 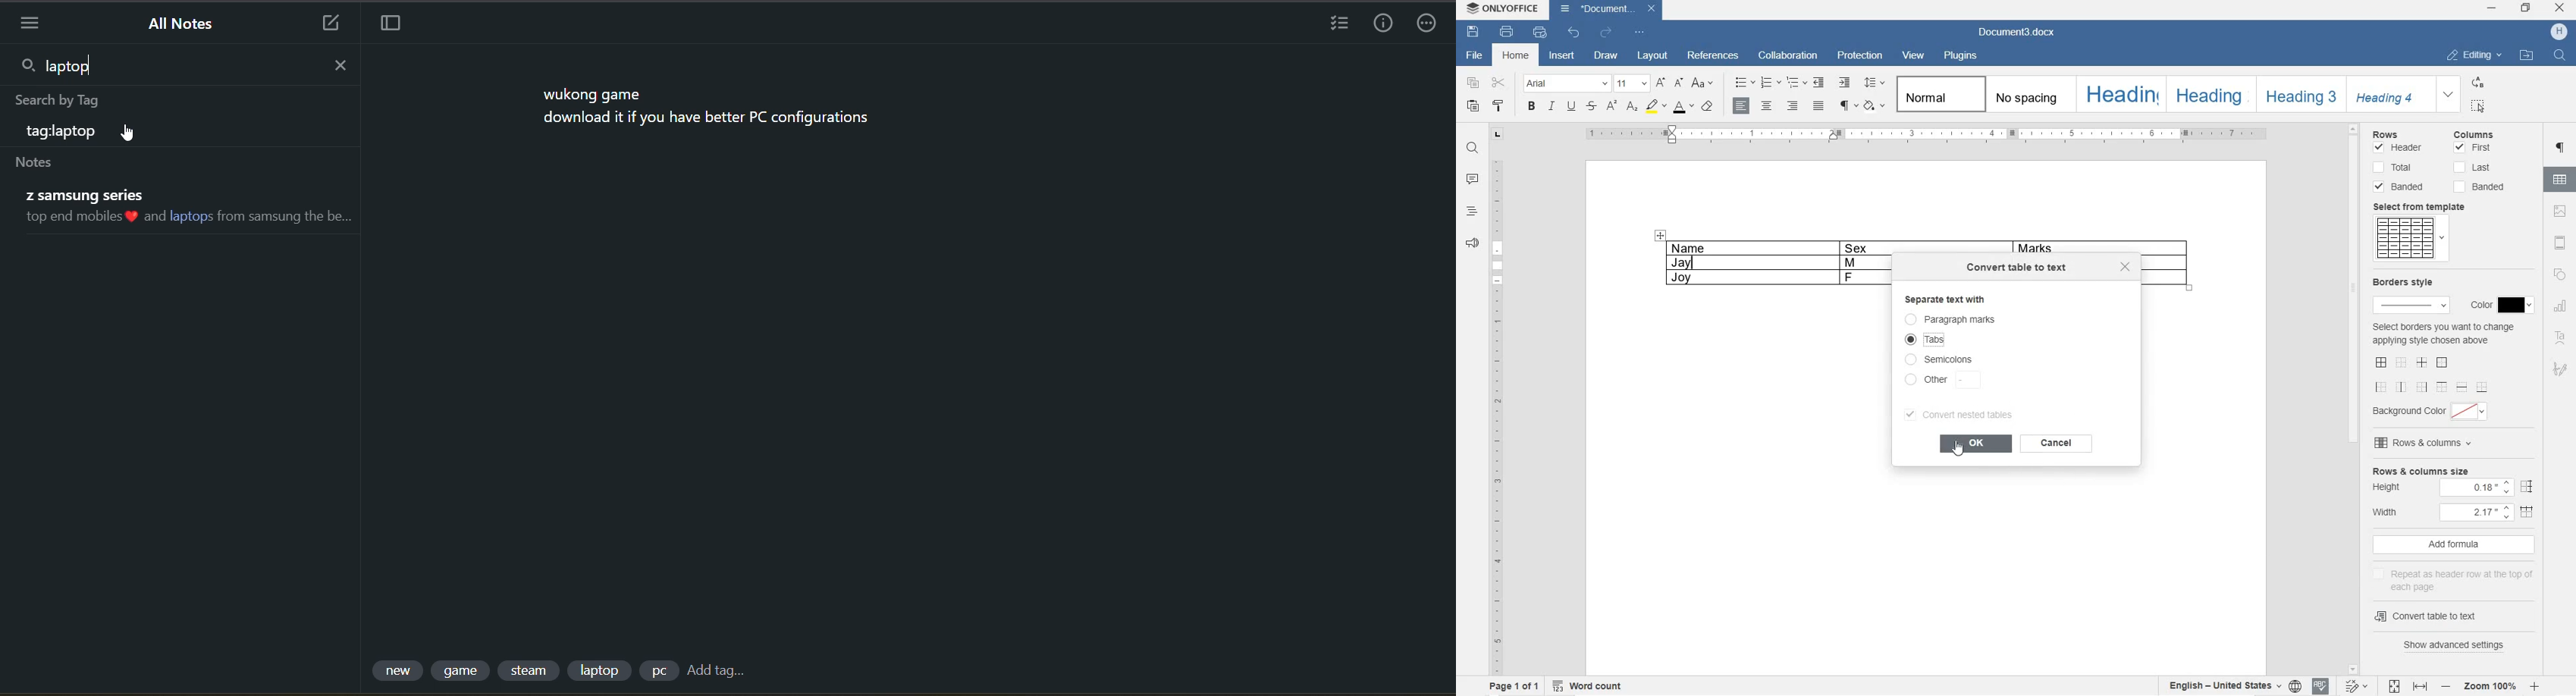 What do you see at coordinates (1767, 106) in the screenshot?
I see `ALIGN CENTER` at bounding box center [1767, 106].